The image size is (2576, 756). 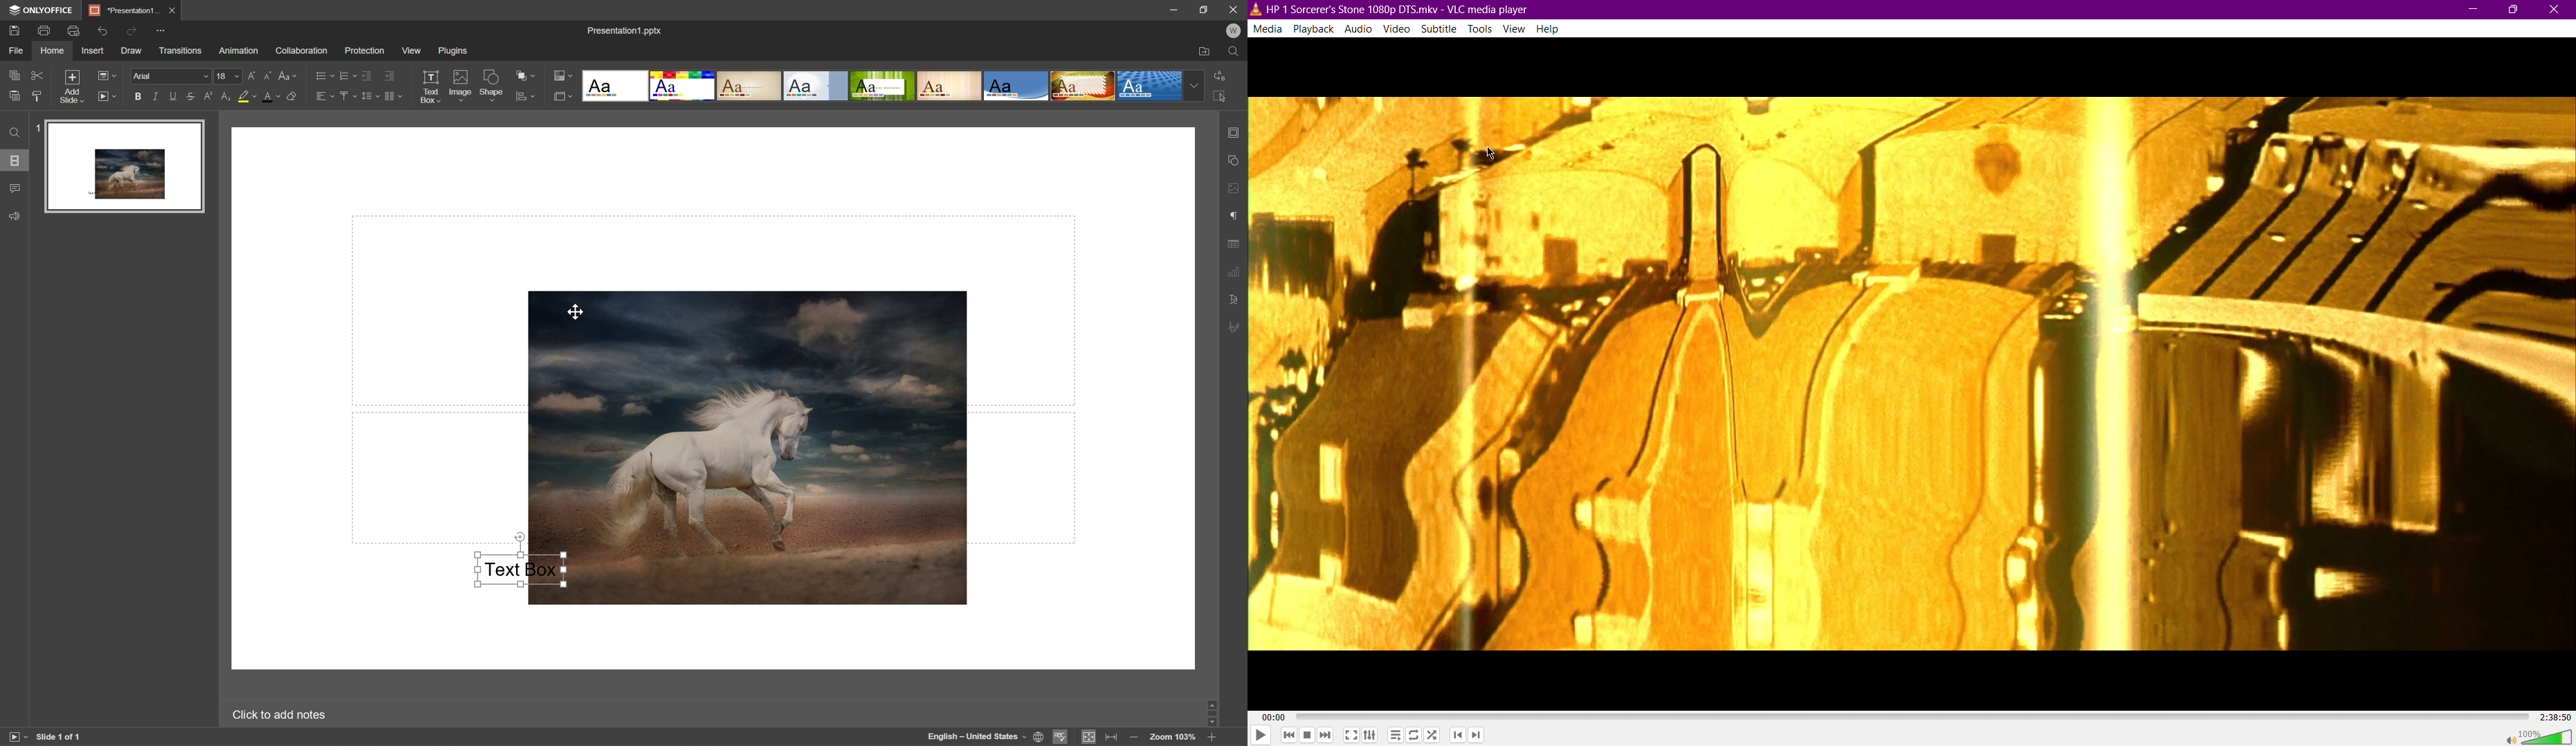 What do you see at coordinates (1909, 715) in the screenshot?
I see `Timeline` at bounding box center [1909, 715].